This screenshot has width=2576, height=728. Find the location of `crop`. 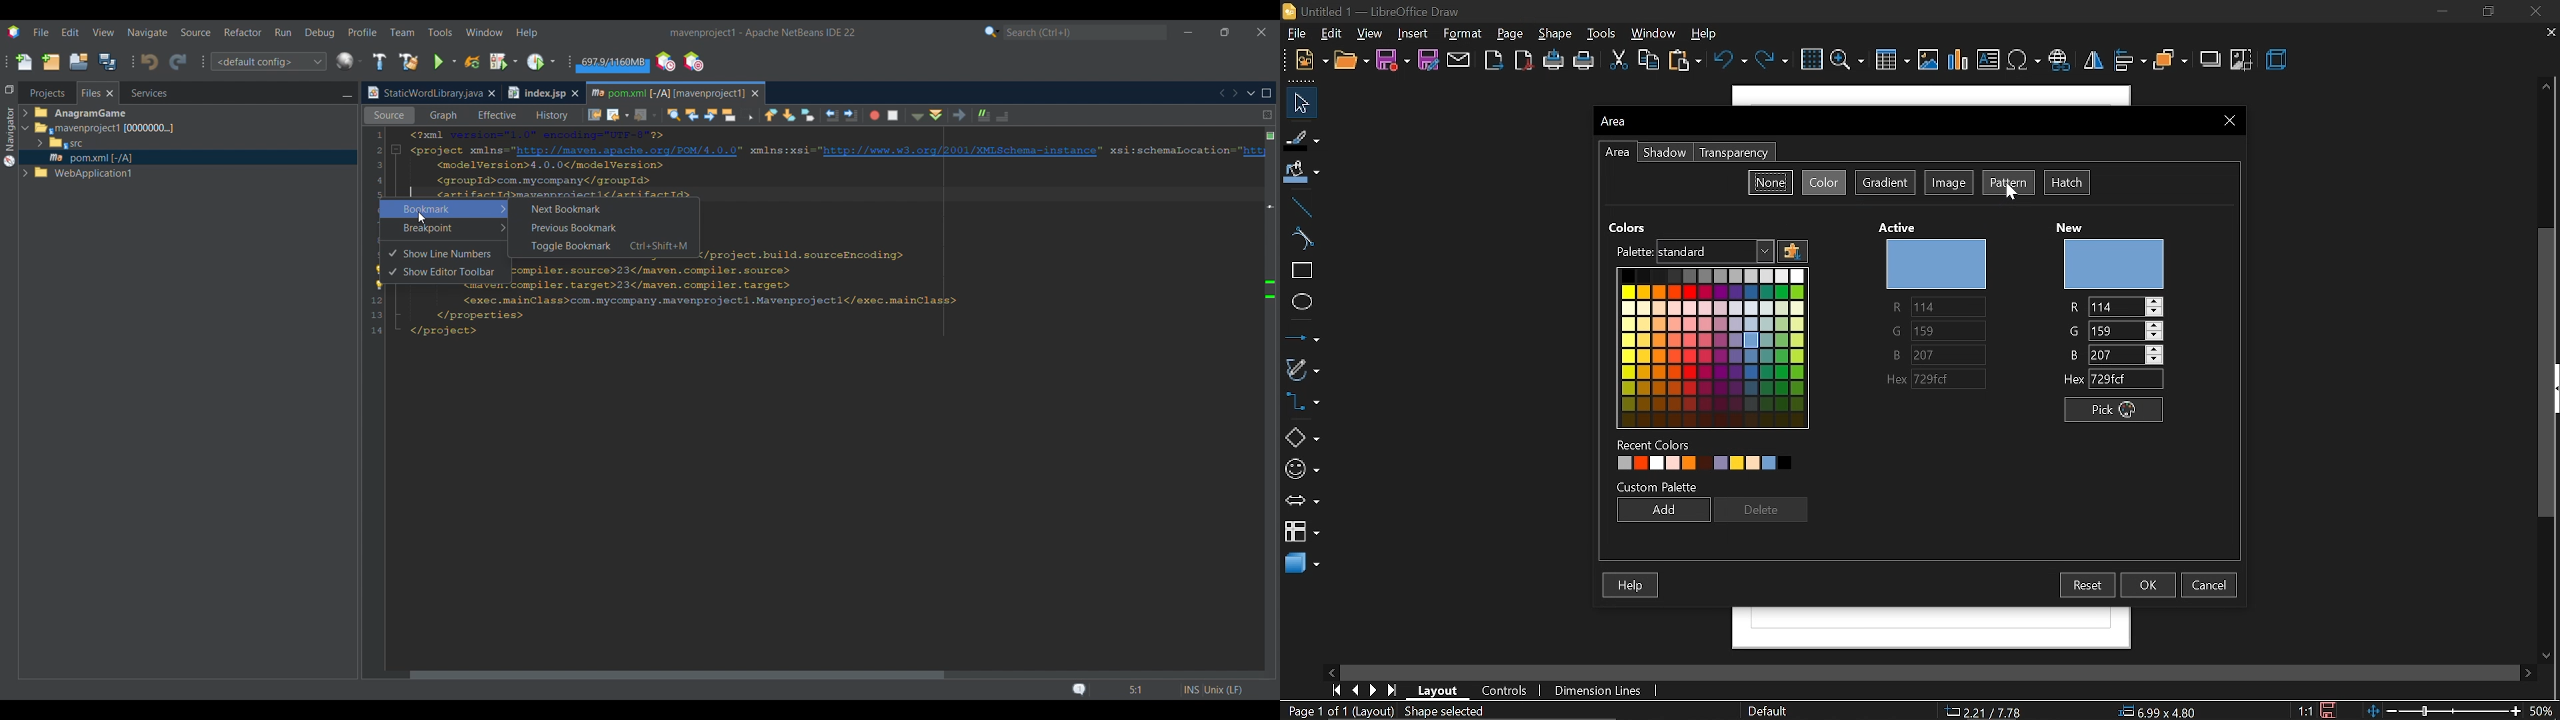

crop is located at coordinates (2243, 61).